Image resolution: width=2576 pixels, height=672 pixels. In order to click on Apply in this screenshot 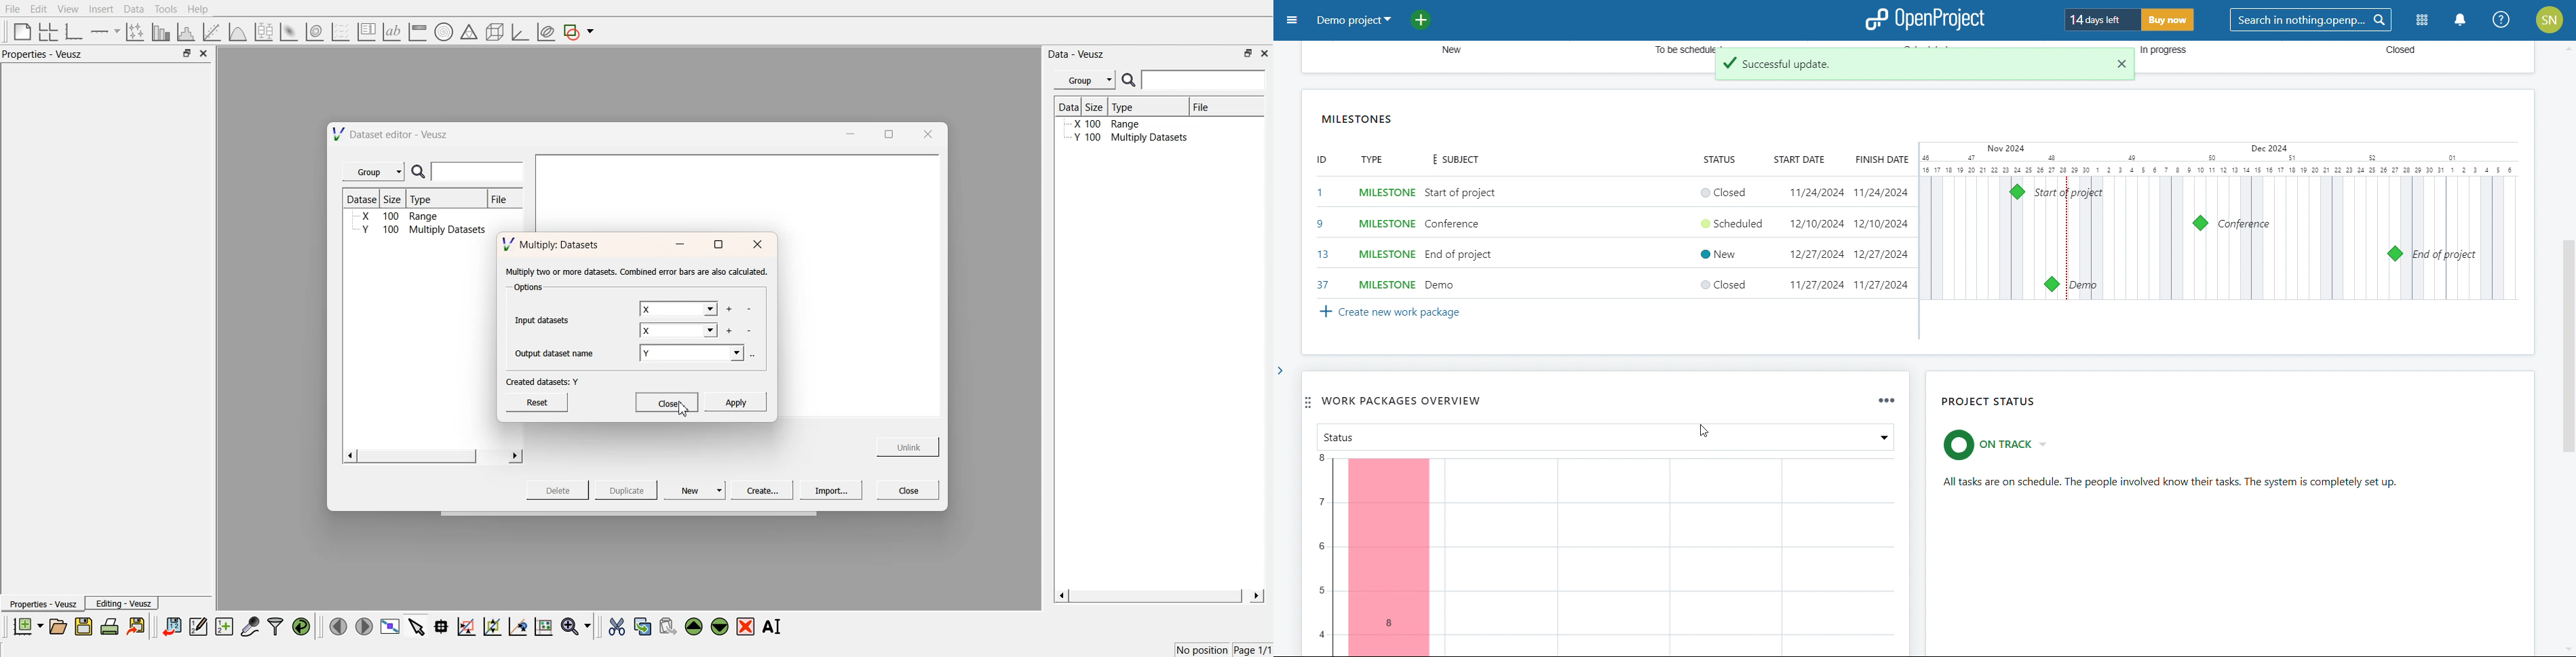, I will do `click(736, 400)`.